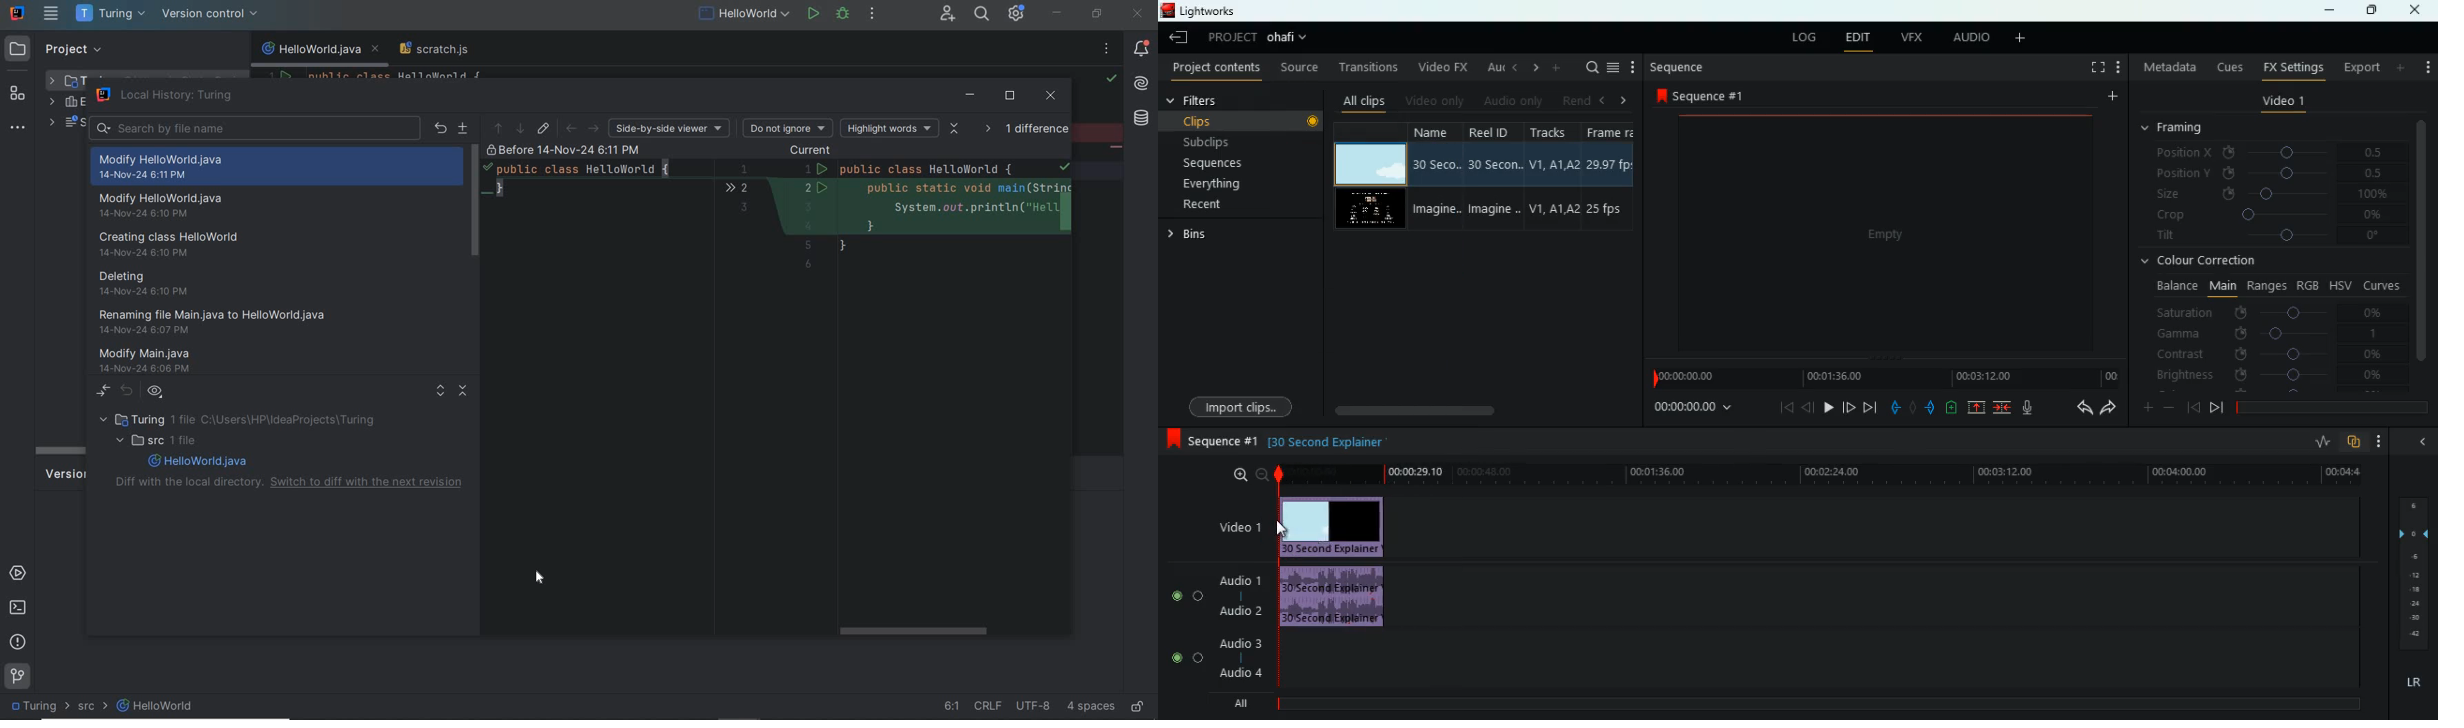 This screenshot has width=2464, height=728. I want to click on audio 4, so click(1240, 672).